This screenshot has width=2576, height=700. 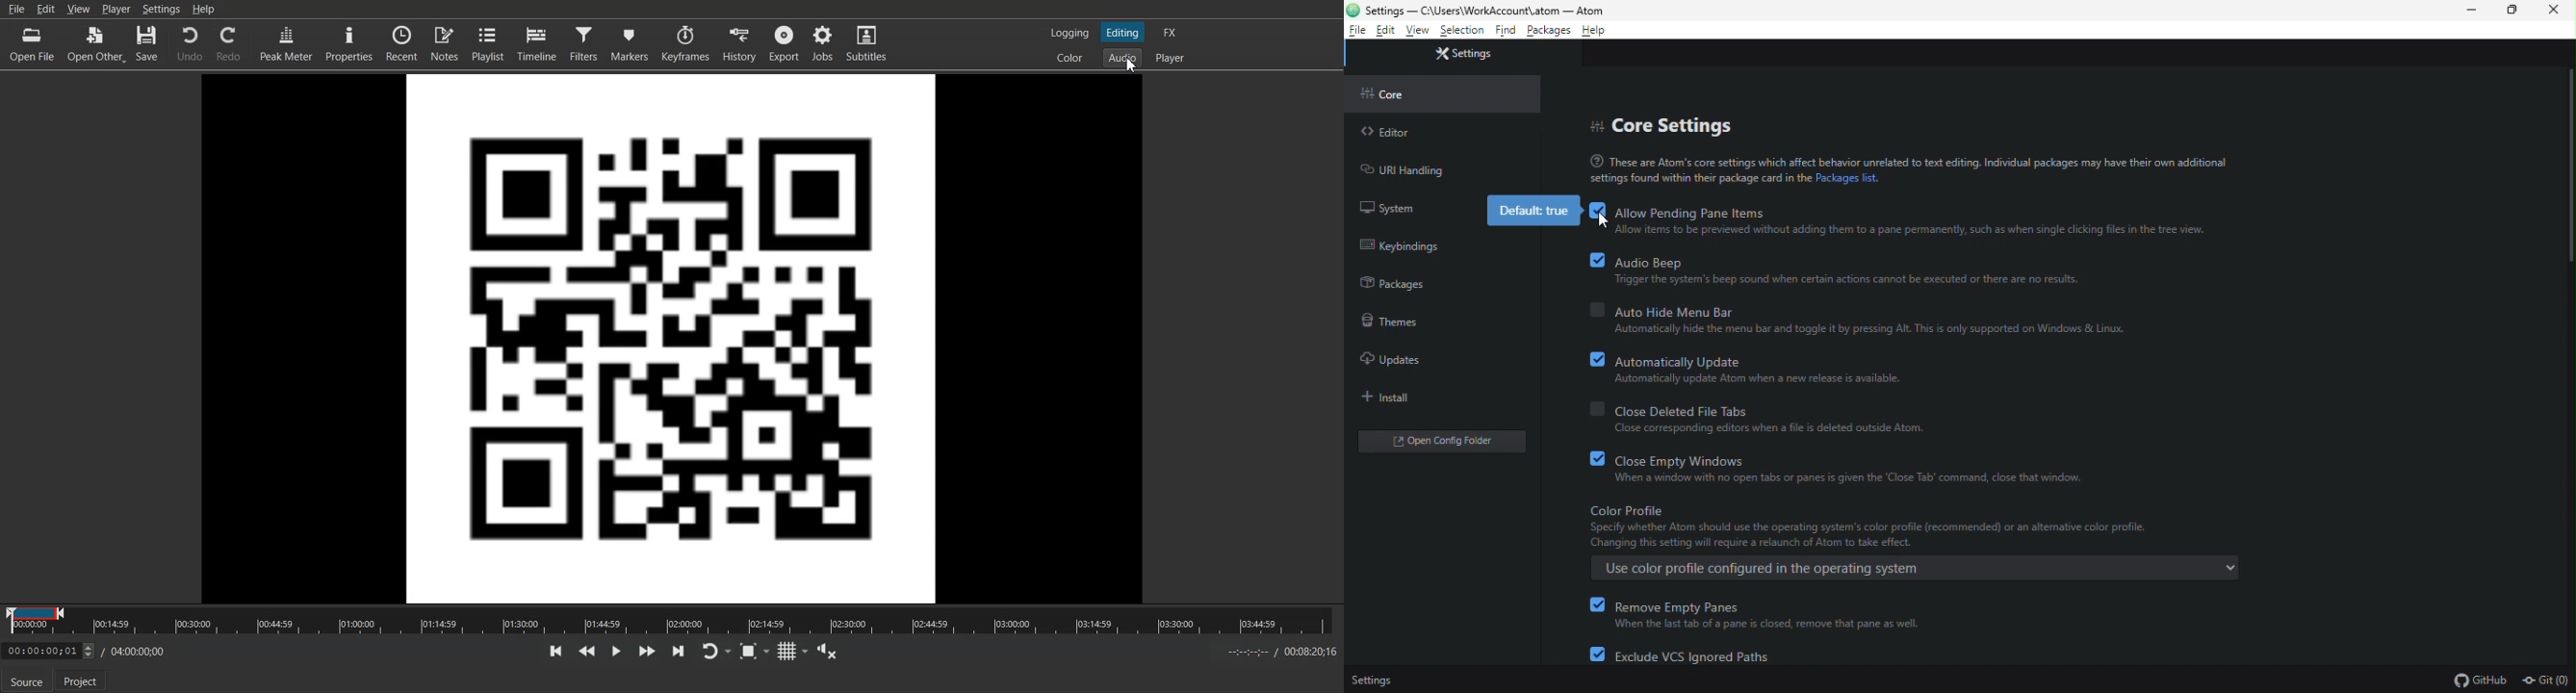 I want to click on Open File, so click(x=31, y=43).